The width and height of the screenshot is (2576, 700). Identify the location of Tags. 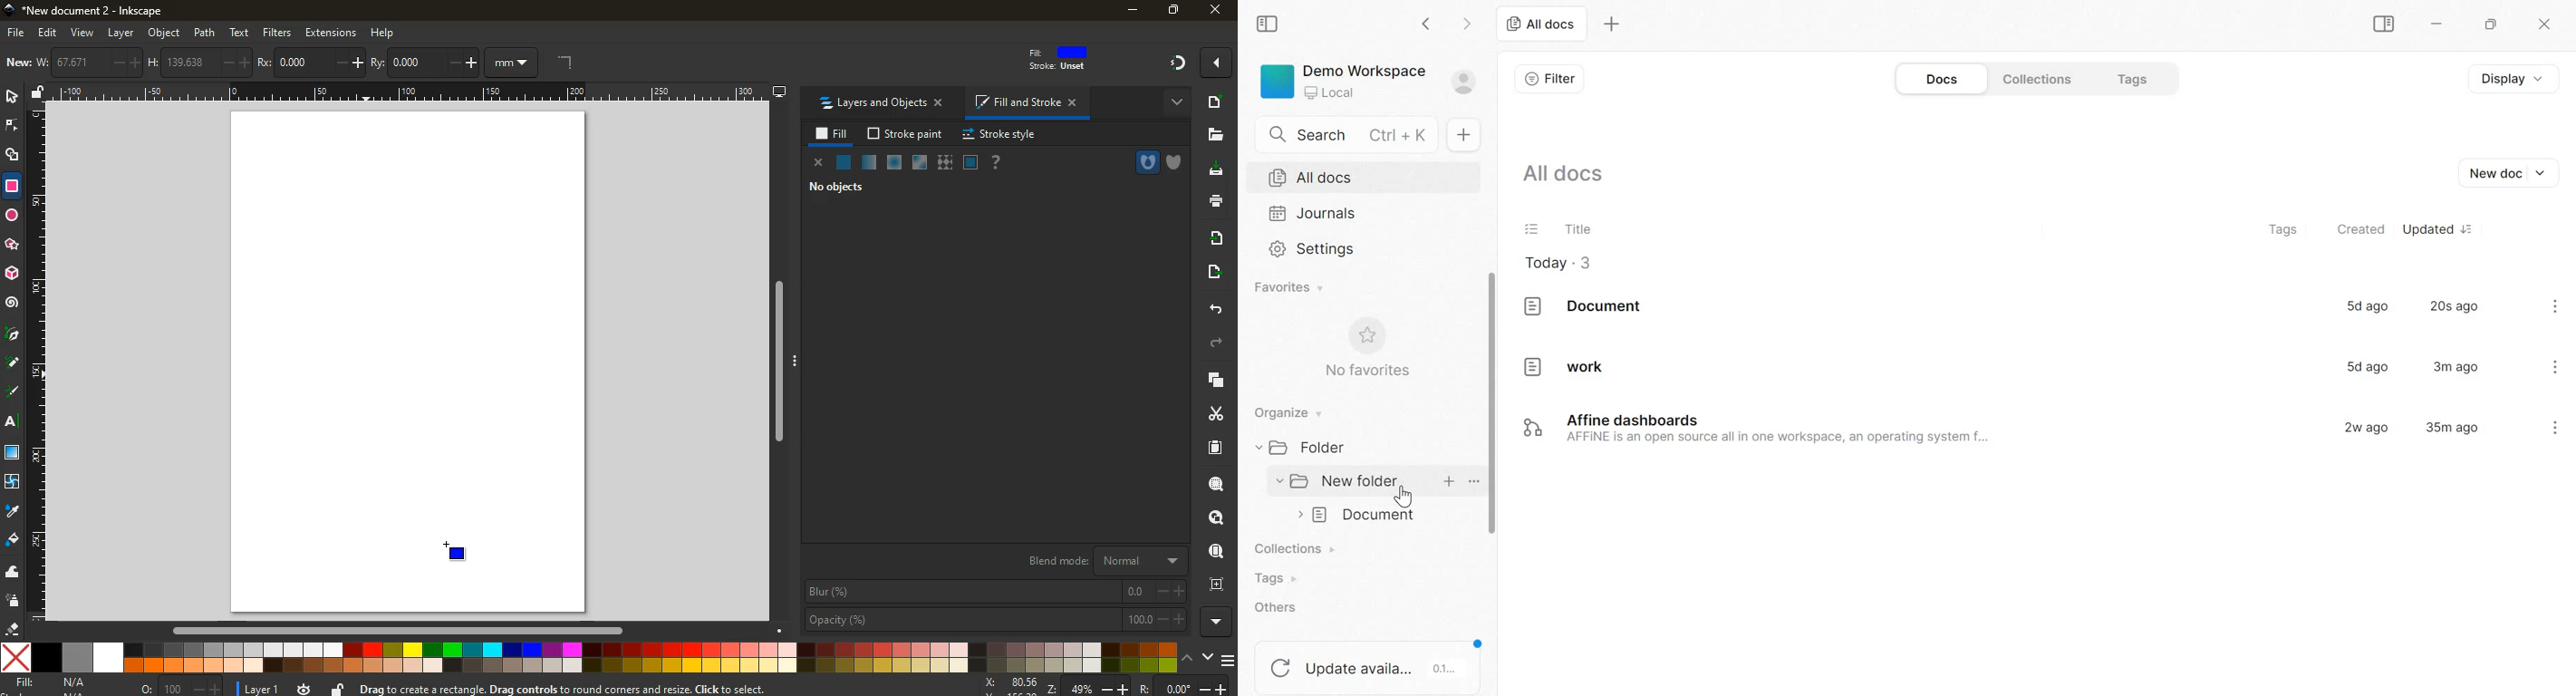
(1276, 578).